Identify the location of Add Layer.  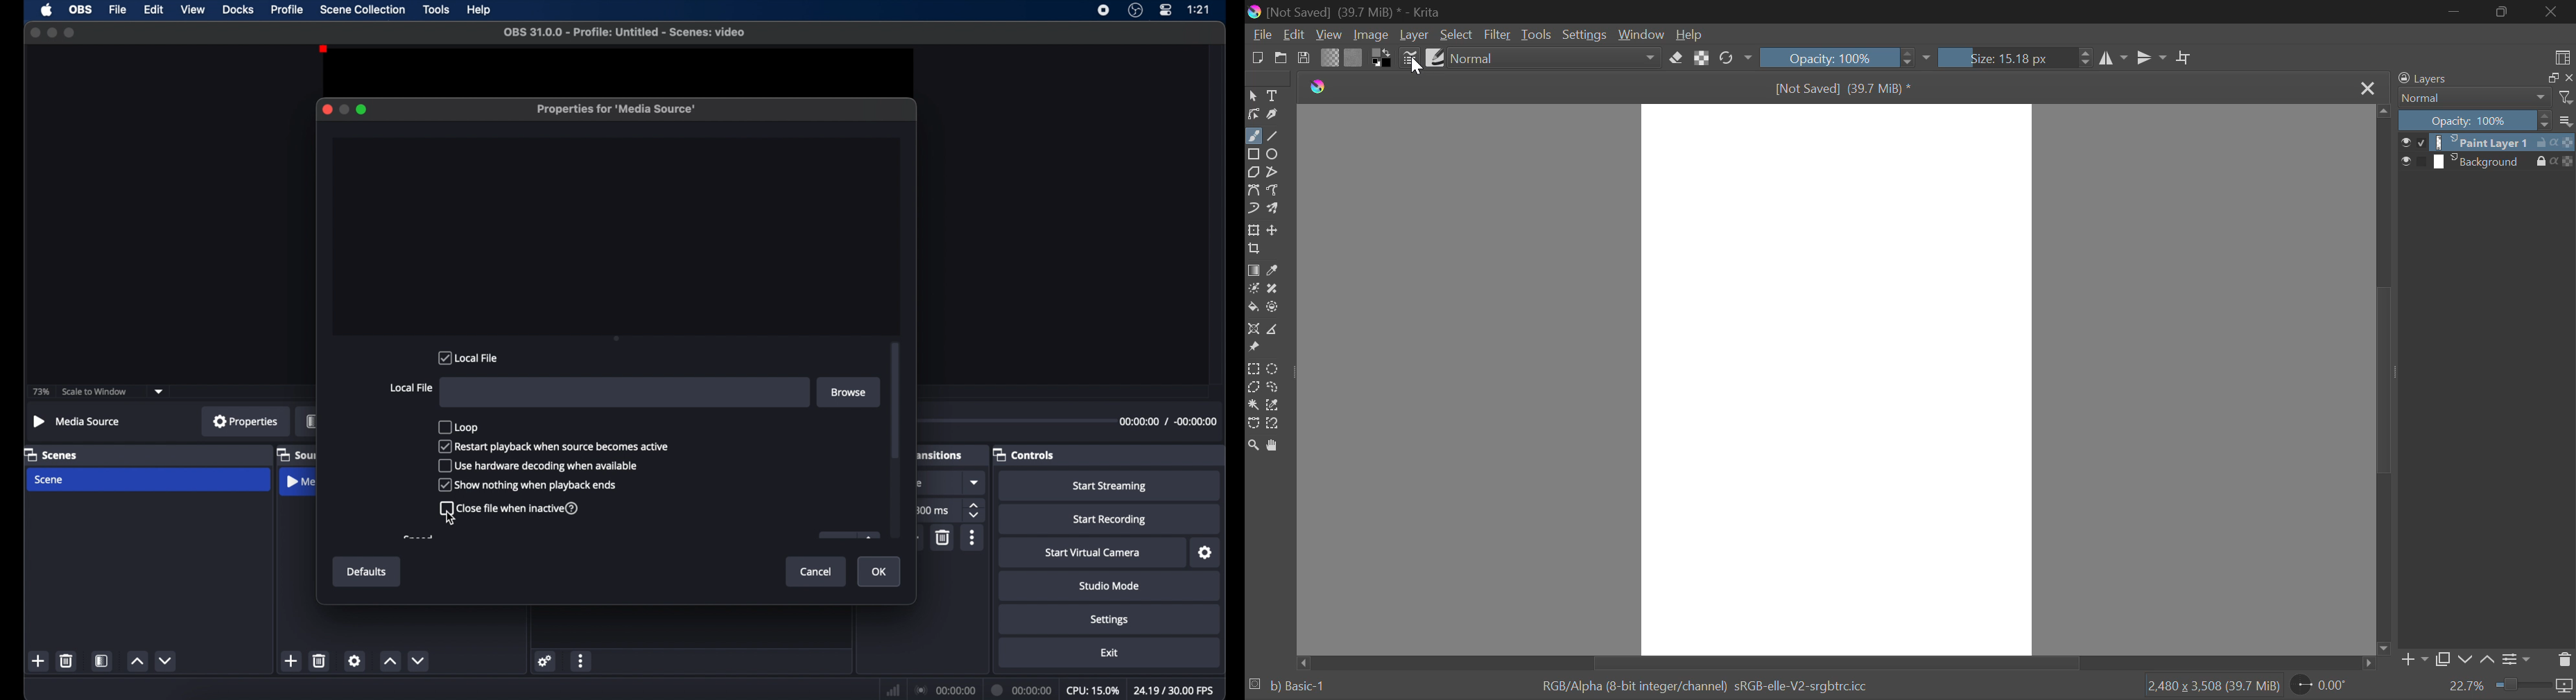
(2414, 660).